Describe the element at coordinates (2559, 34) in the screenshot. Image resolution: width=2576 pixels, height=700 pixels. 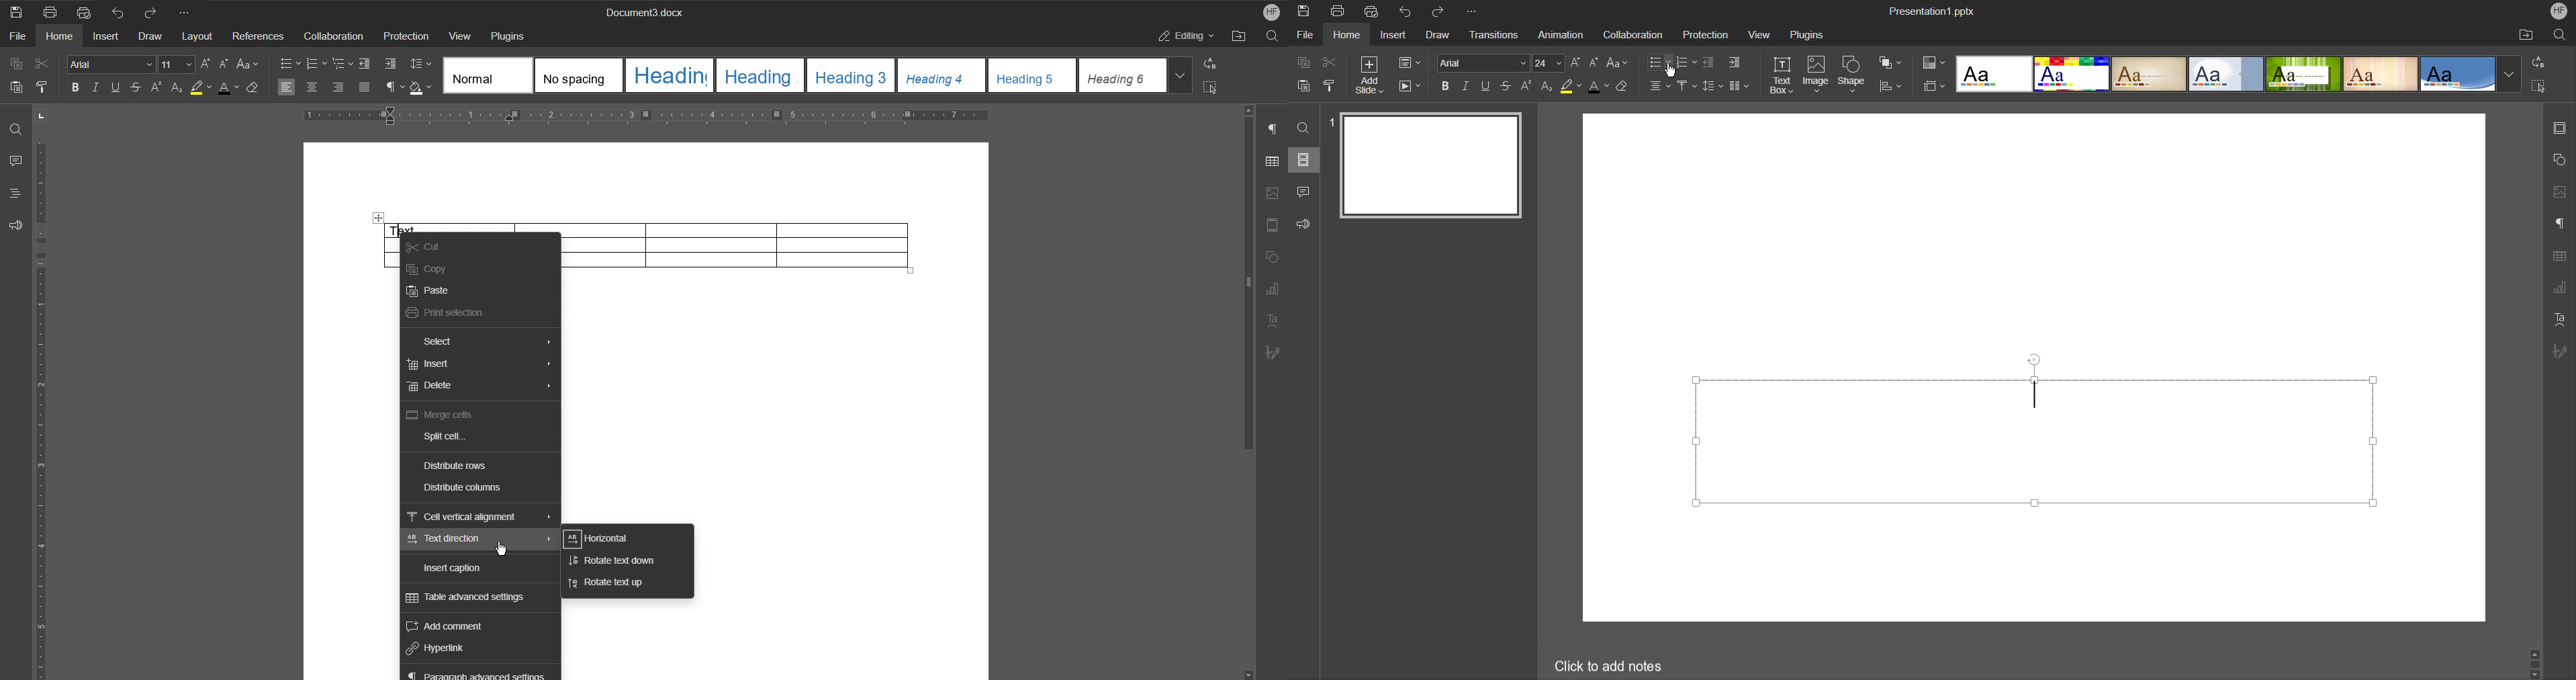
I see `Search` at that location.